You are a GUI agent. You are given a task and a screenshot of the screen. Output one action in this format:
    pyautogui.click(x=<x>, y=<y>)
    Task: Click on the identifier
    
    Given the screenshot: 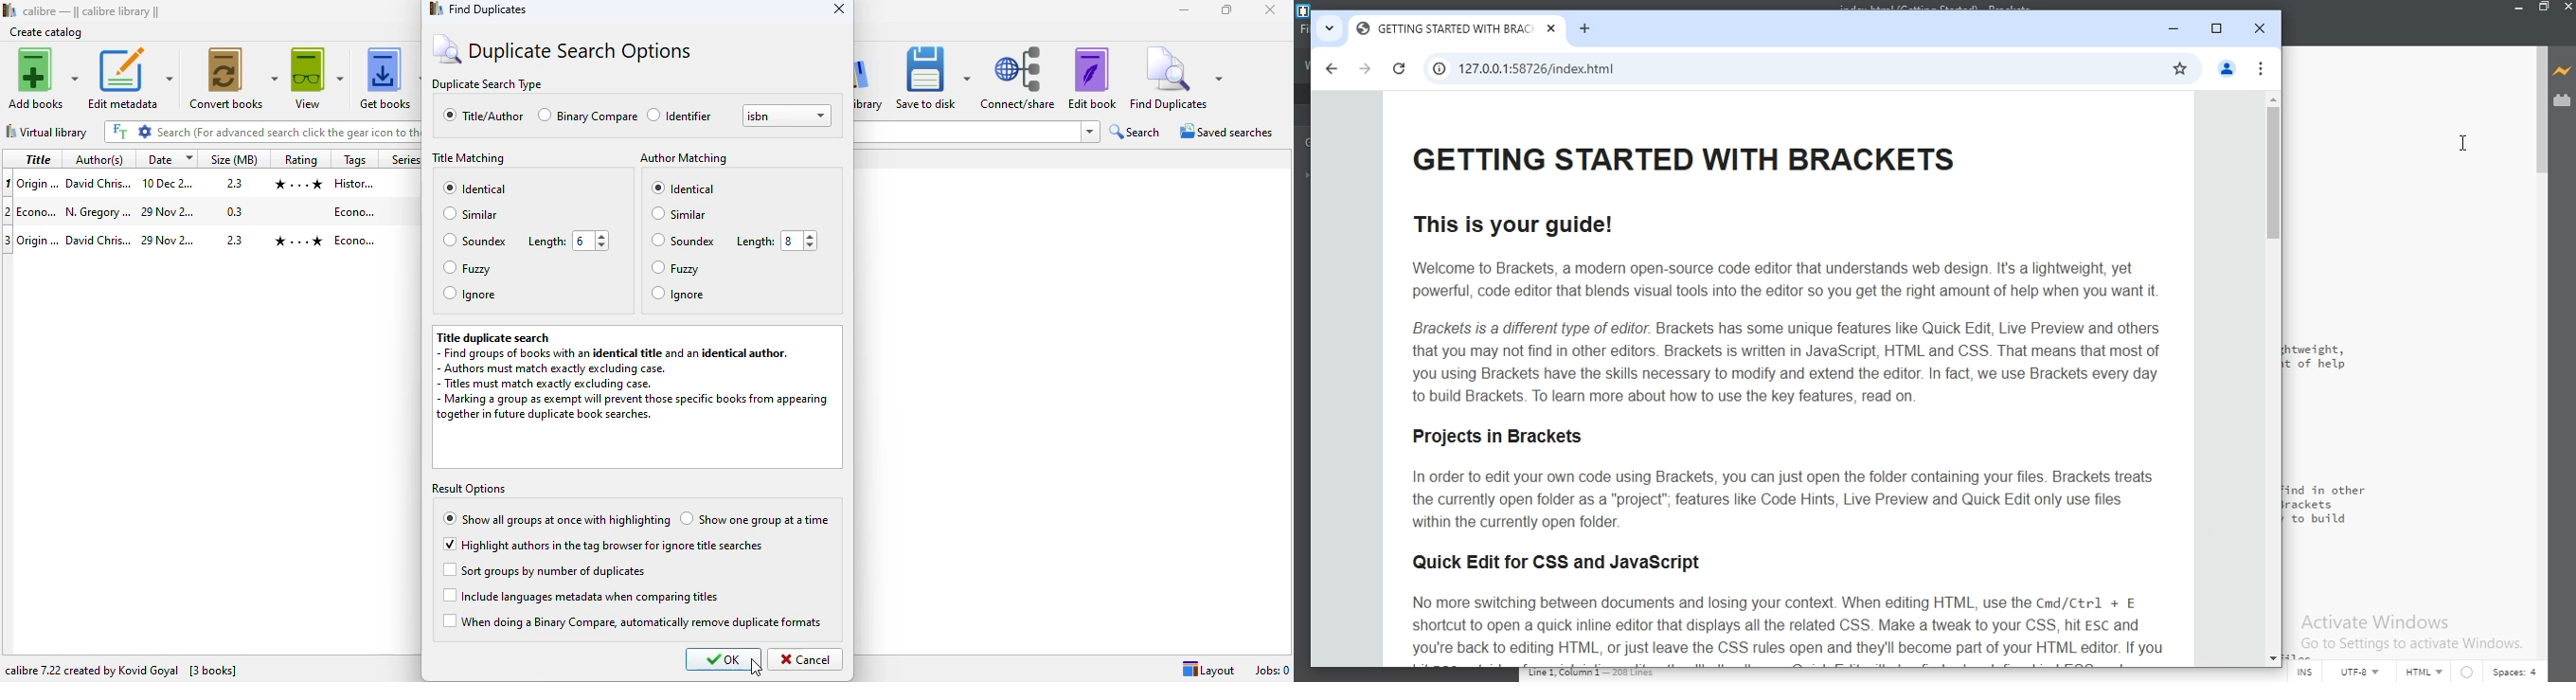 What is the action you would take?
    pyautogui.click(x=680, y=115)
    